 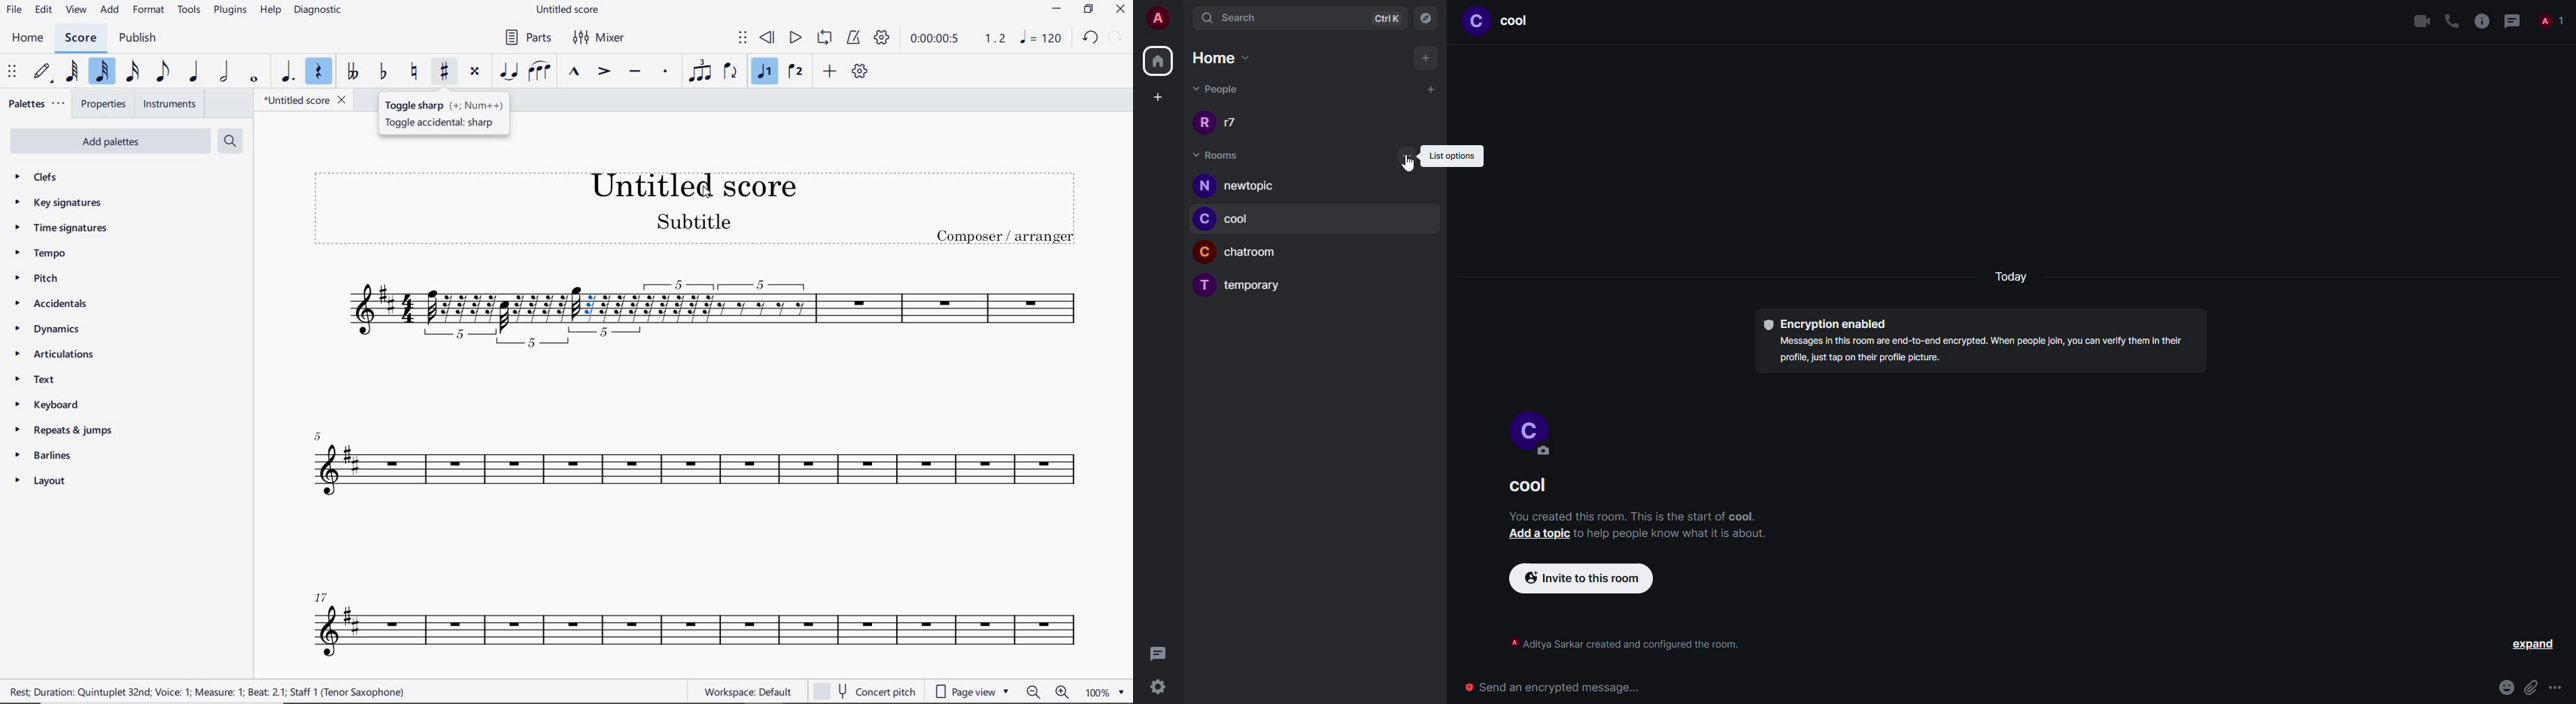 What do you see at coordinates (189, 10) in the screenshot?
I see `TOOLS` at bounding box center [189, 10].